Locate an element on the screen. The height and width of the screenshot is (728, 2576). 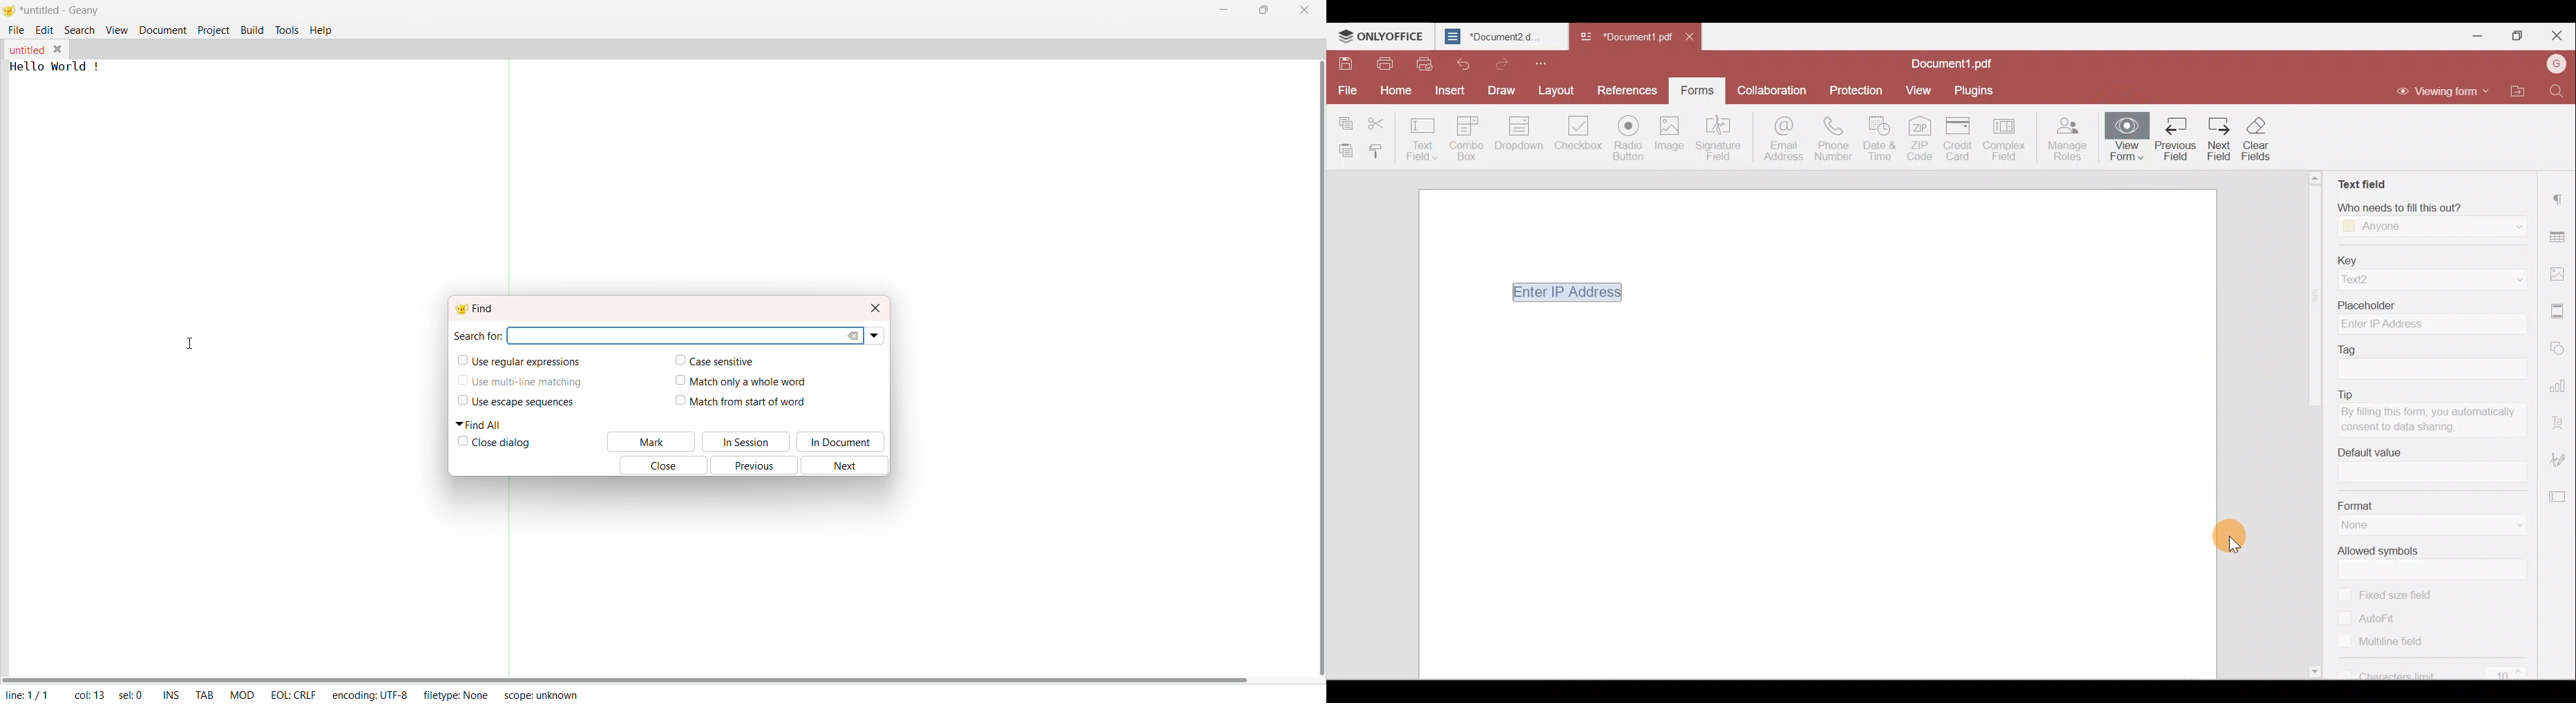
Text field is located at coordinates (2361, 179).